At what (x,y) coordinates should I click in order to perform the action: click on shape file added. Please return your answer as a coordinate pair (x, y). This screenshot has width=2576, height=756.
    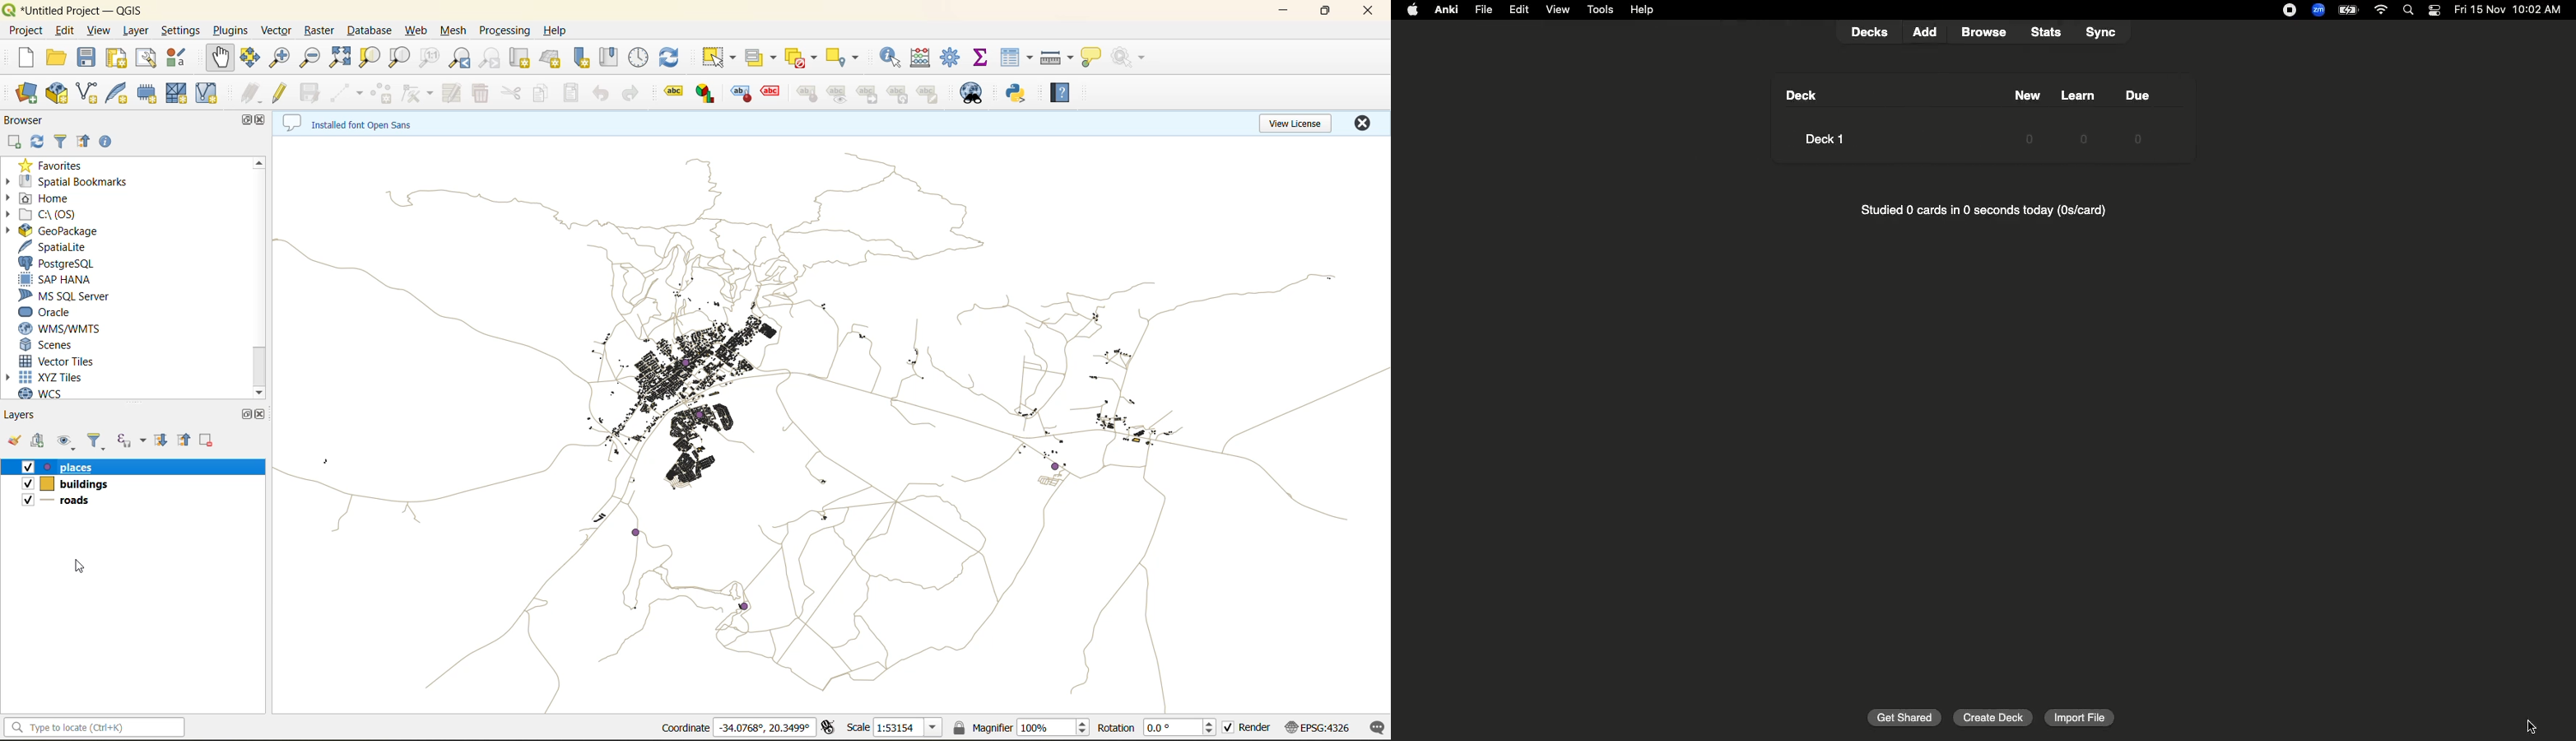
    Looking at the image, I should click on (69, 502).